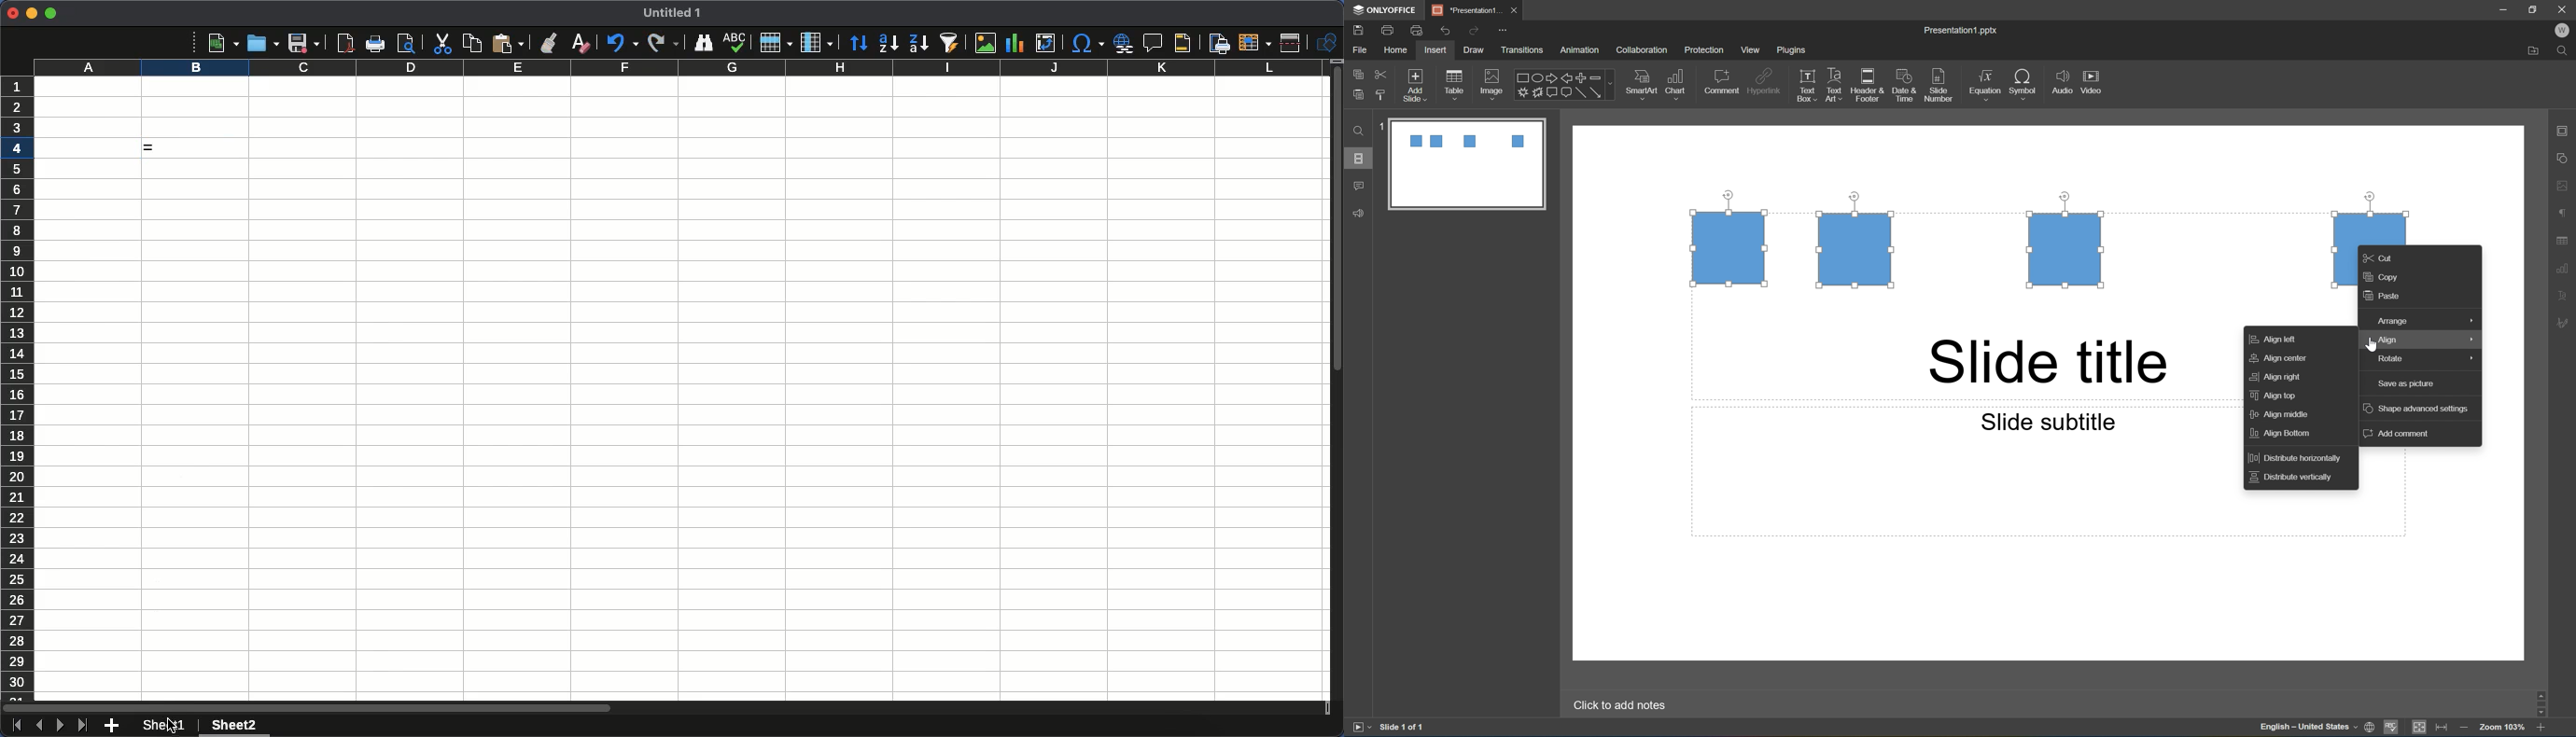 The width and height of the screenshot is (2576, 756). What do you see at coordinates (441, 44) in the screenshot?
I see `Cut` at bounding box center [441, 44].